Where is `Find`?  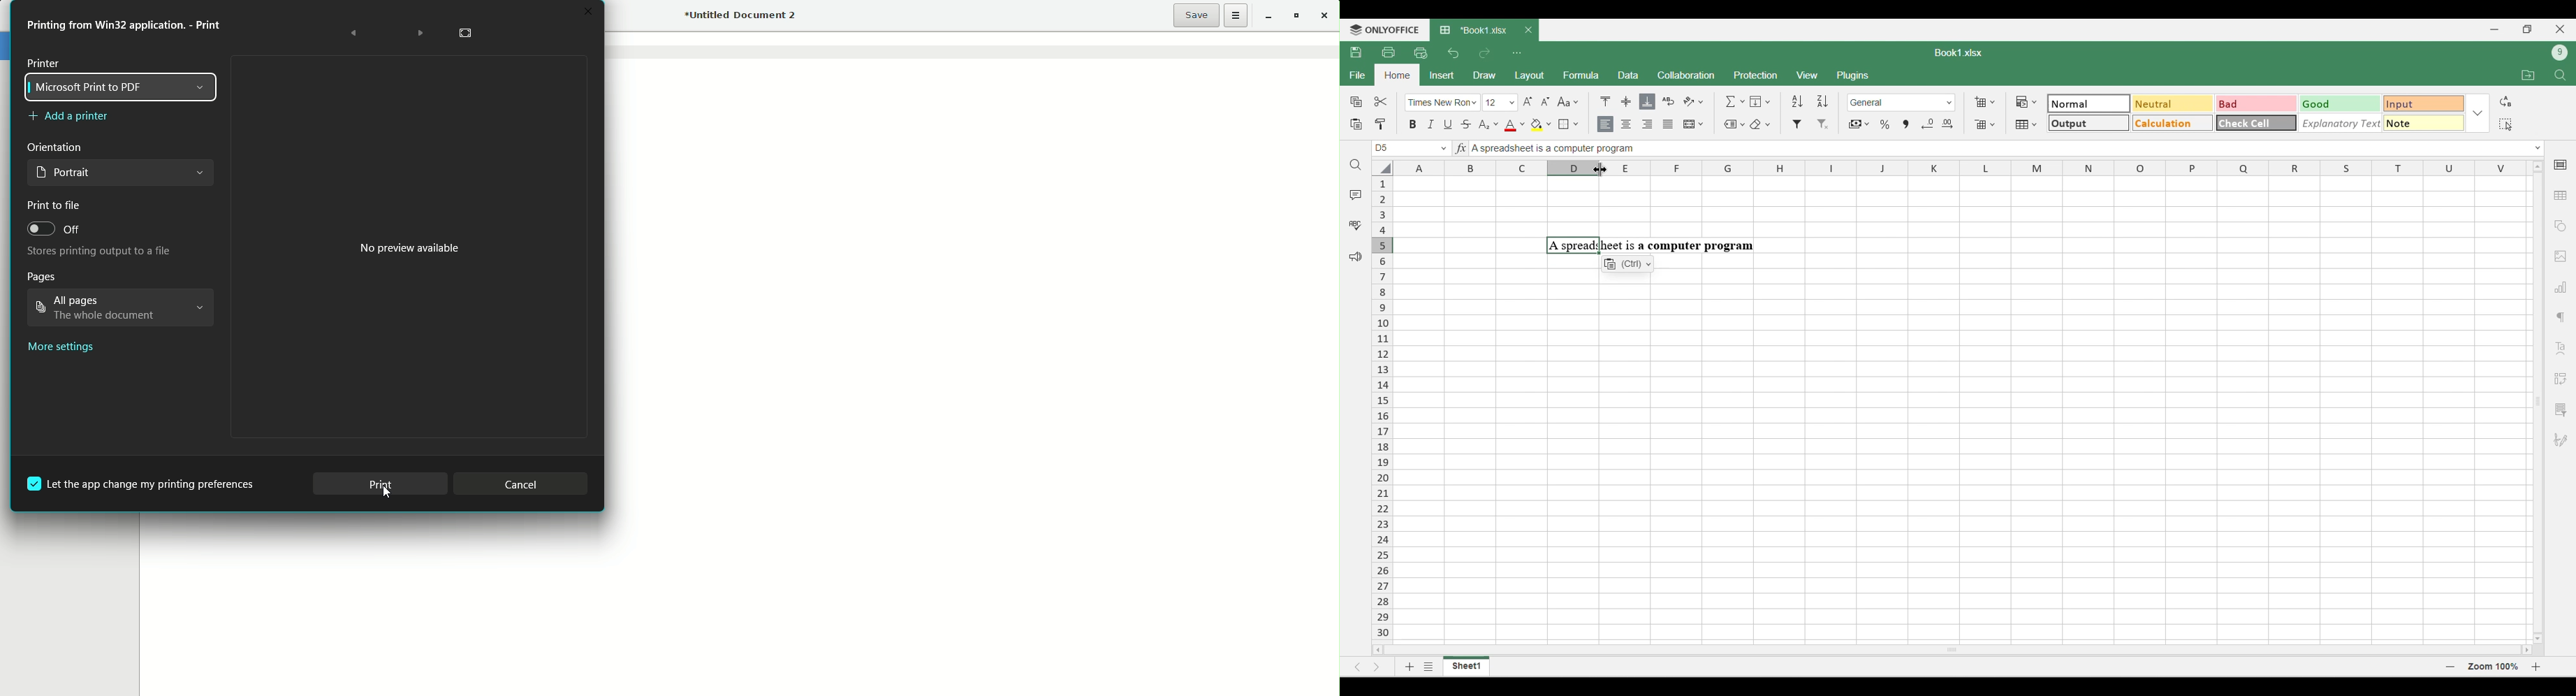 Find is located at coordinates (2562, 75).